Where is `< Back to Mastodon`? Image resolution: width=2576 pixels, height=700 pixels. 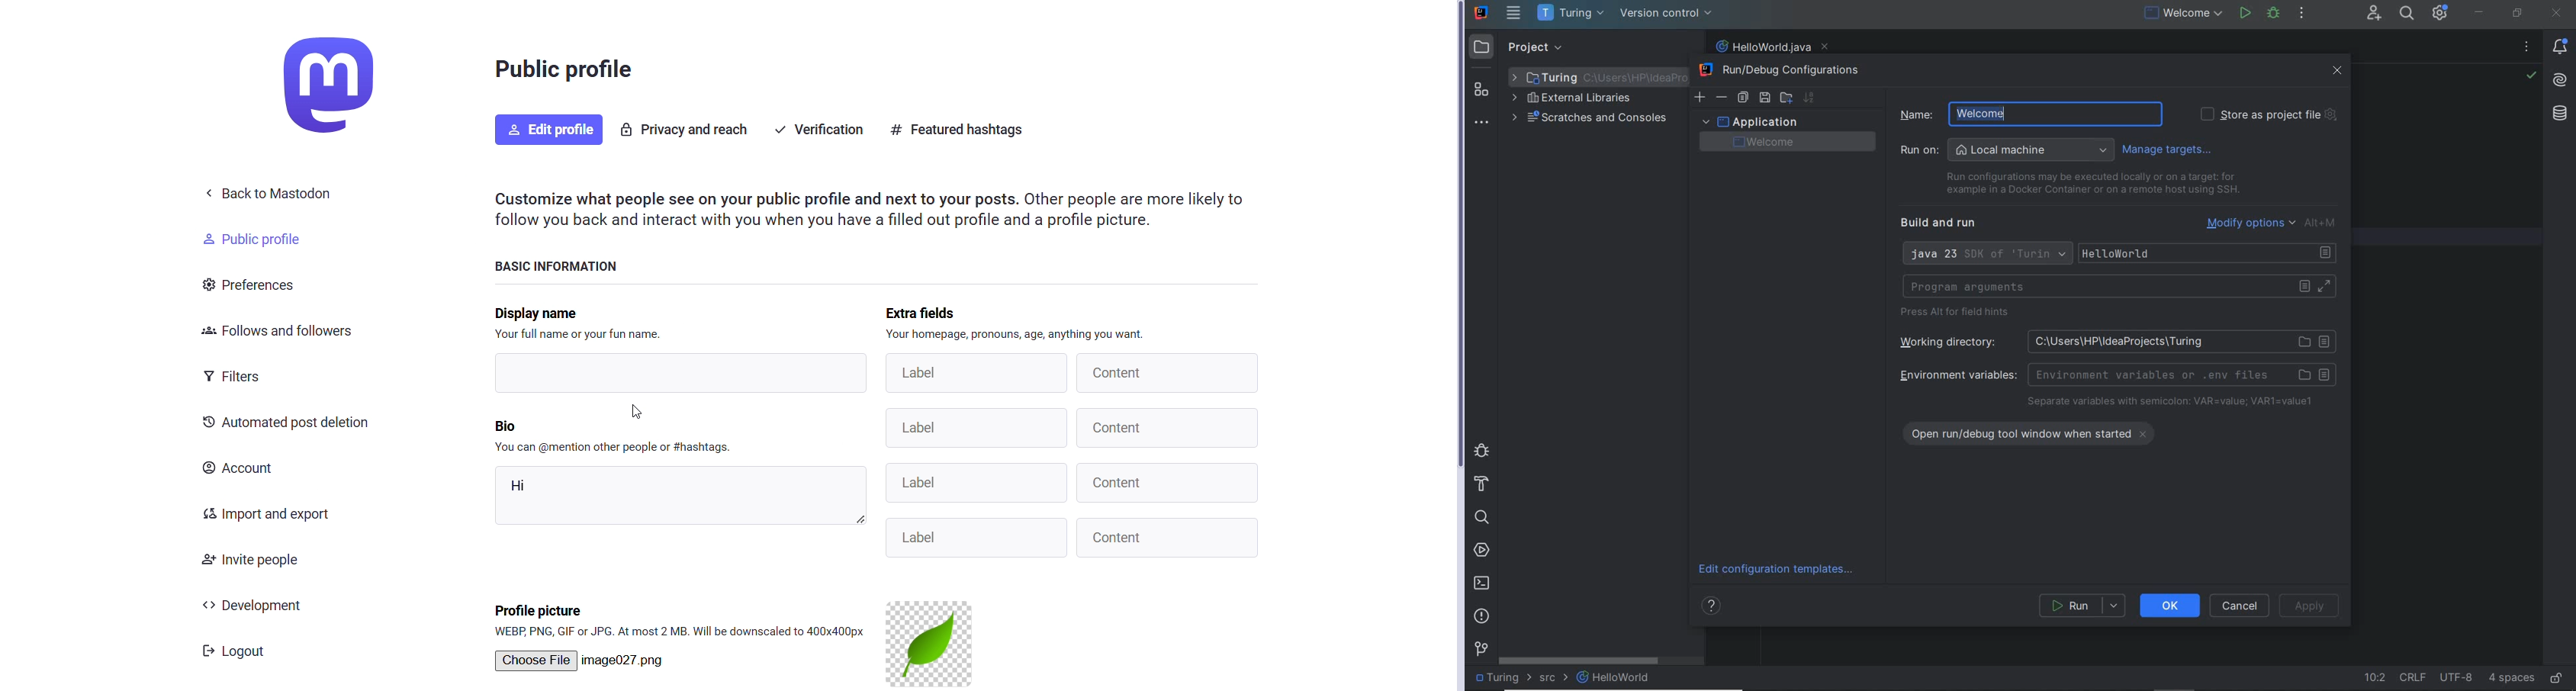 < Back to Mastodon is located at coordinates (265, 192).